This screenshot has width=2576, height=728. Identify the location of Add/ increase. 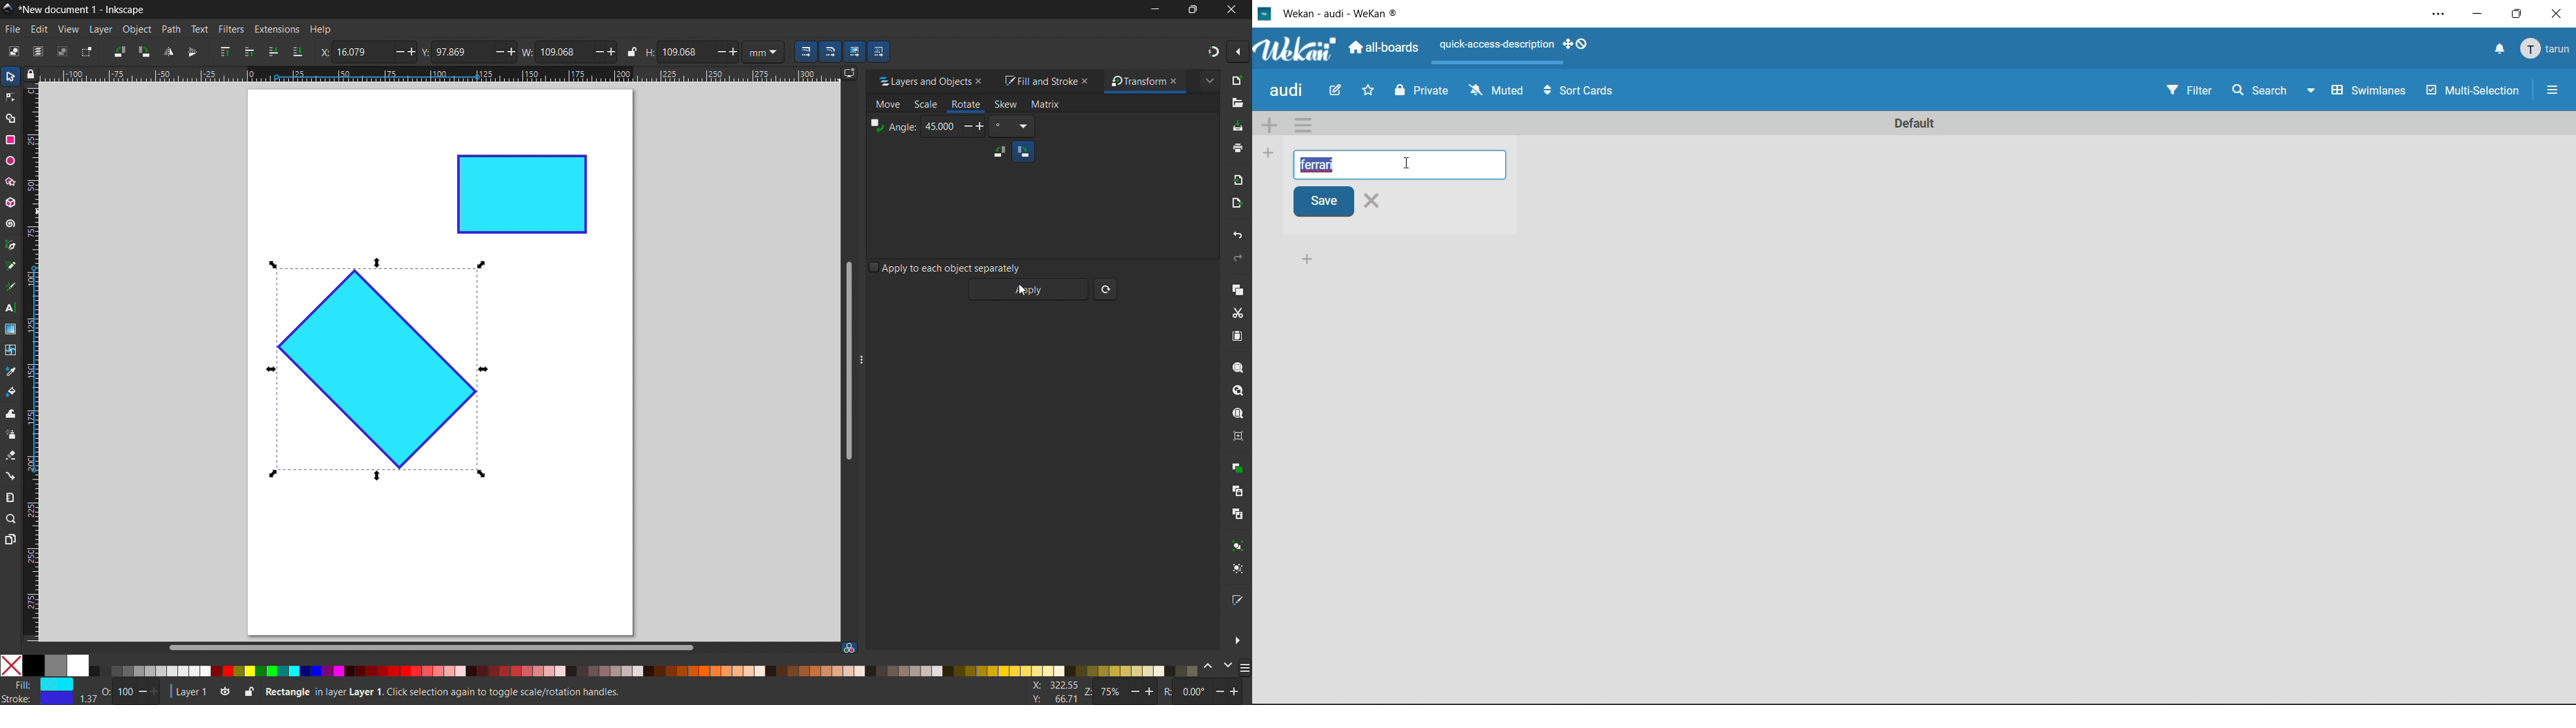
(410, 52).